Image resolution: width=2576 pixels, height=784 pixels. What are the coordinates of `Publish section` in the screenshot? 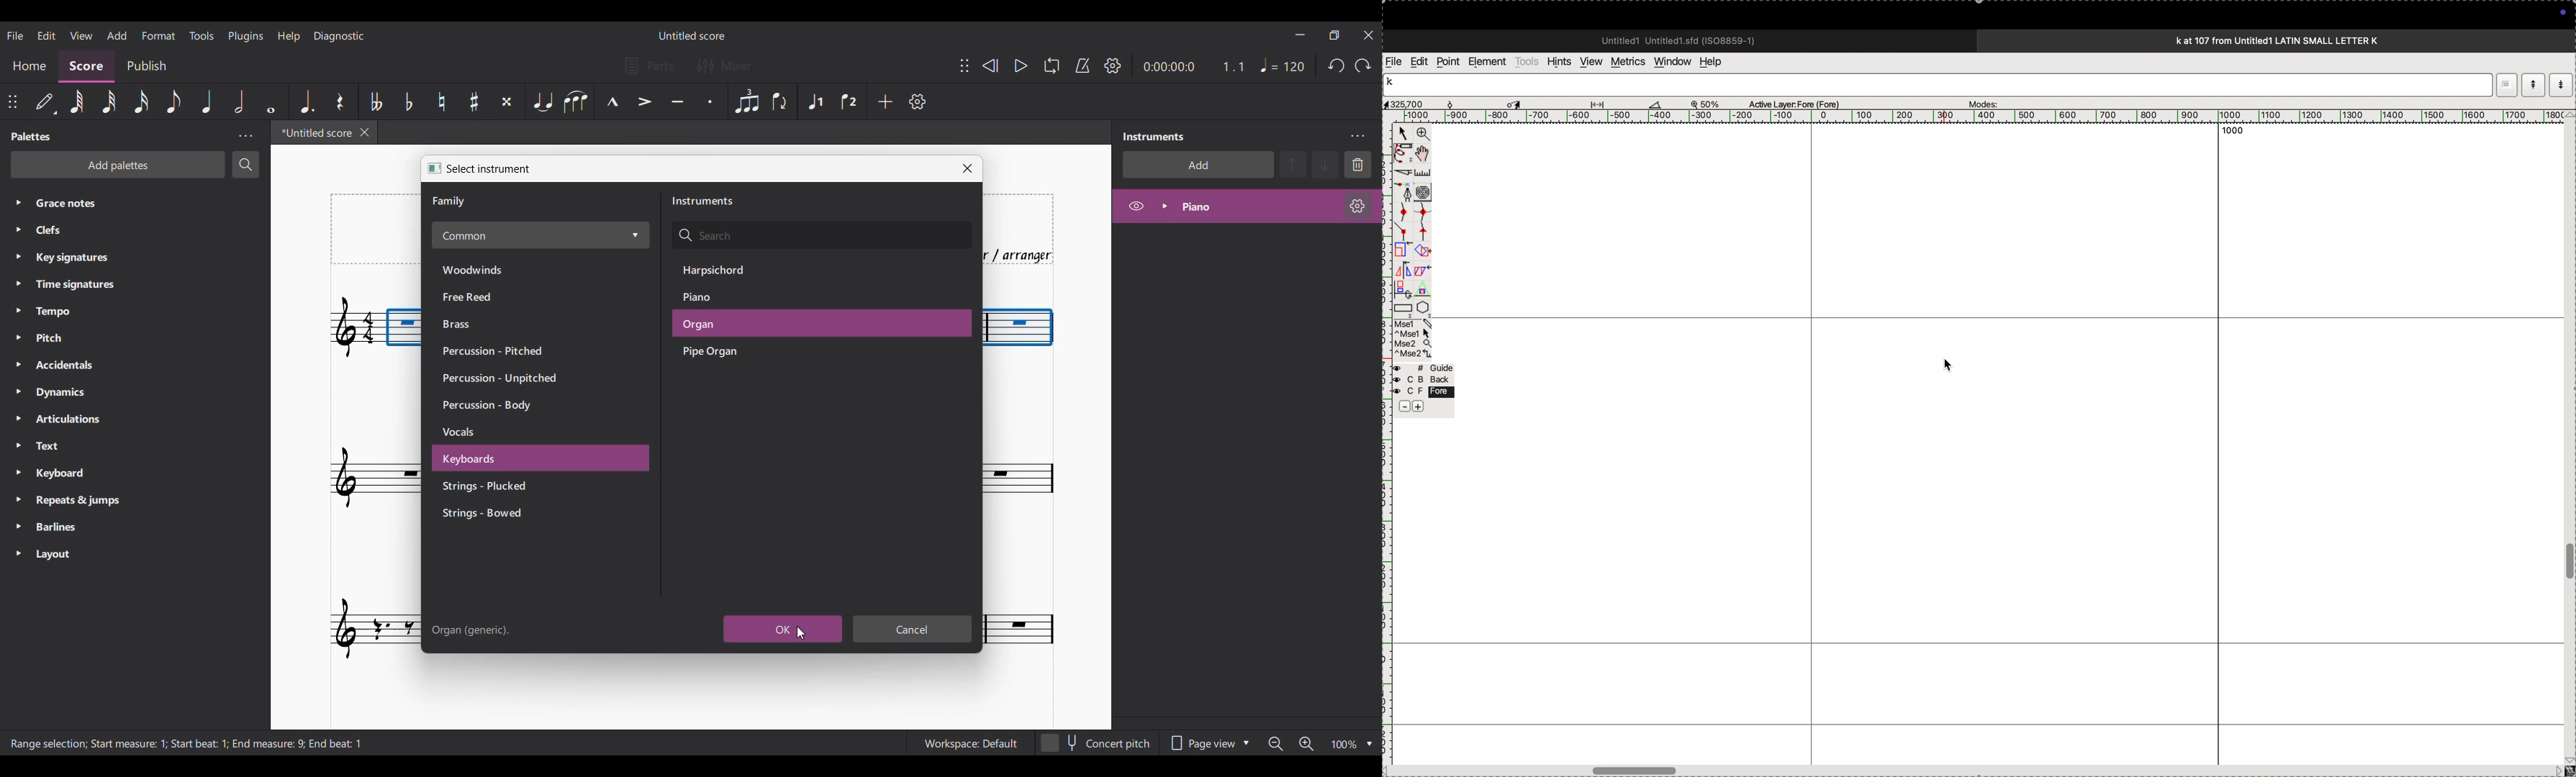 It's located at (148, 63).